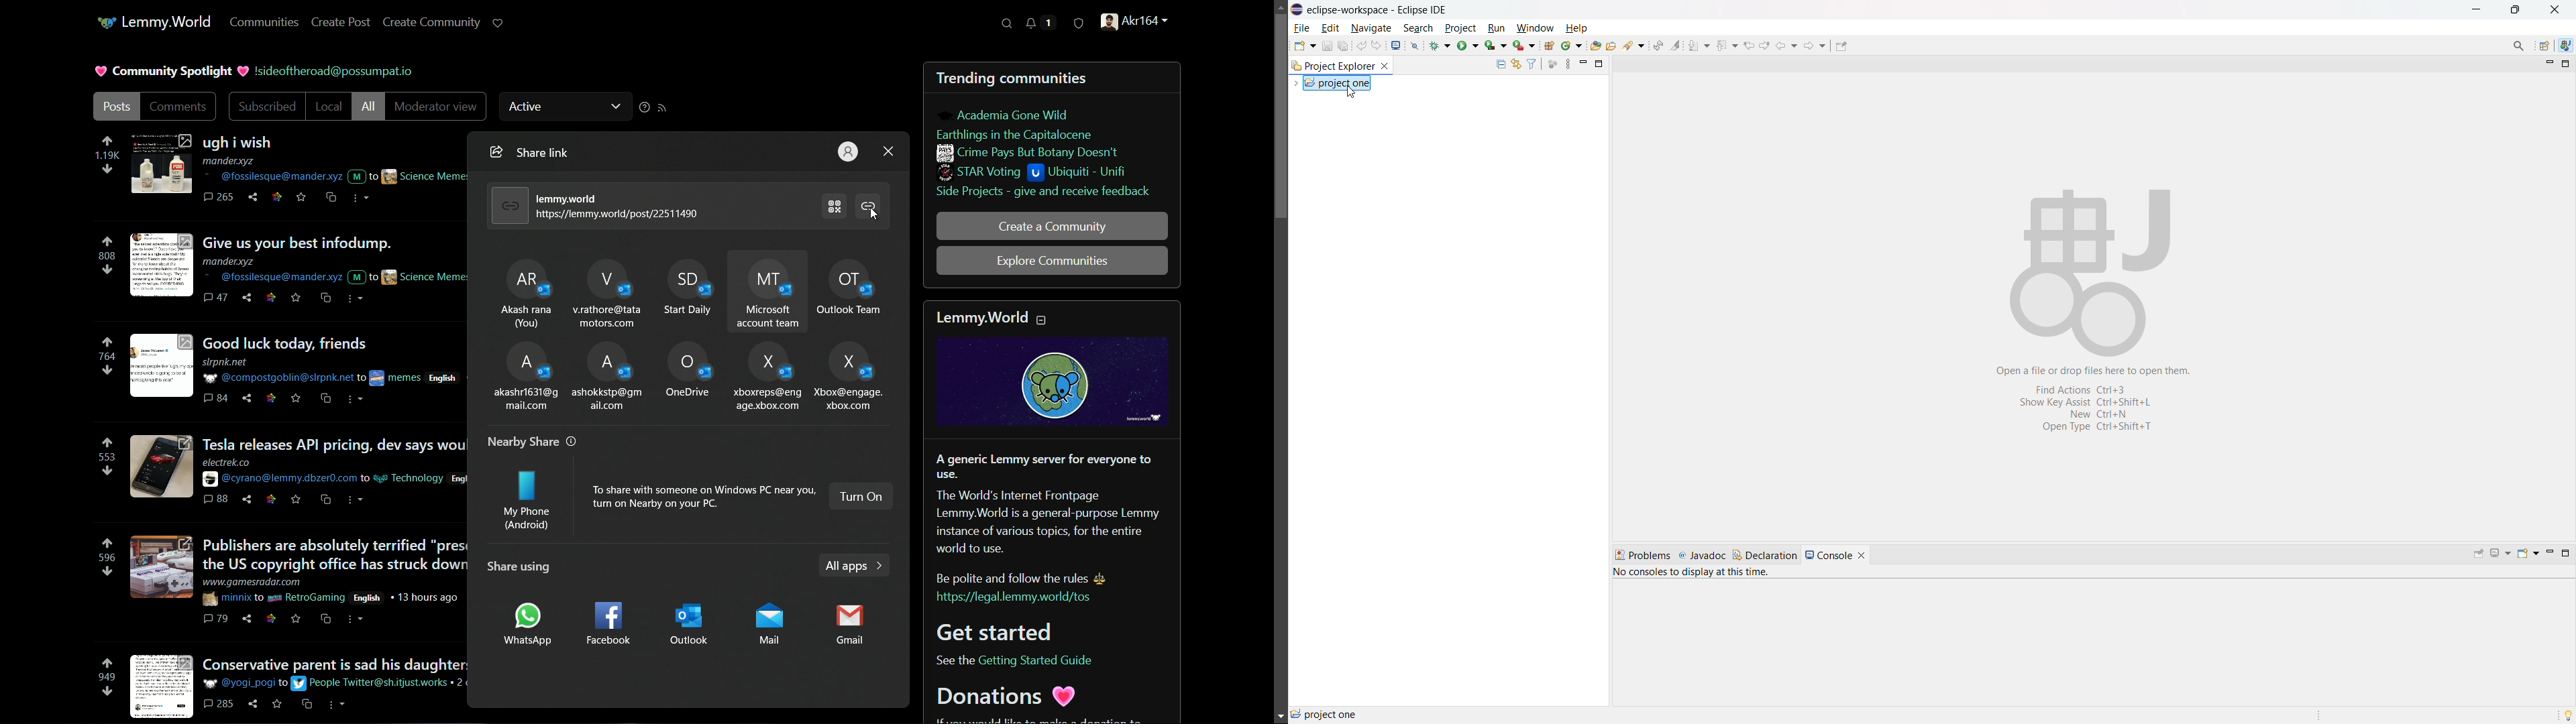  Describe the element at coordinates (1702, 556) in the screenshot. I see `javadoc` at that location.